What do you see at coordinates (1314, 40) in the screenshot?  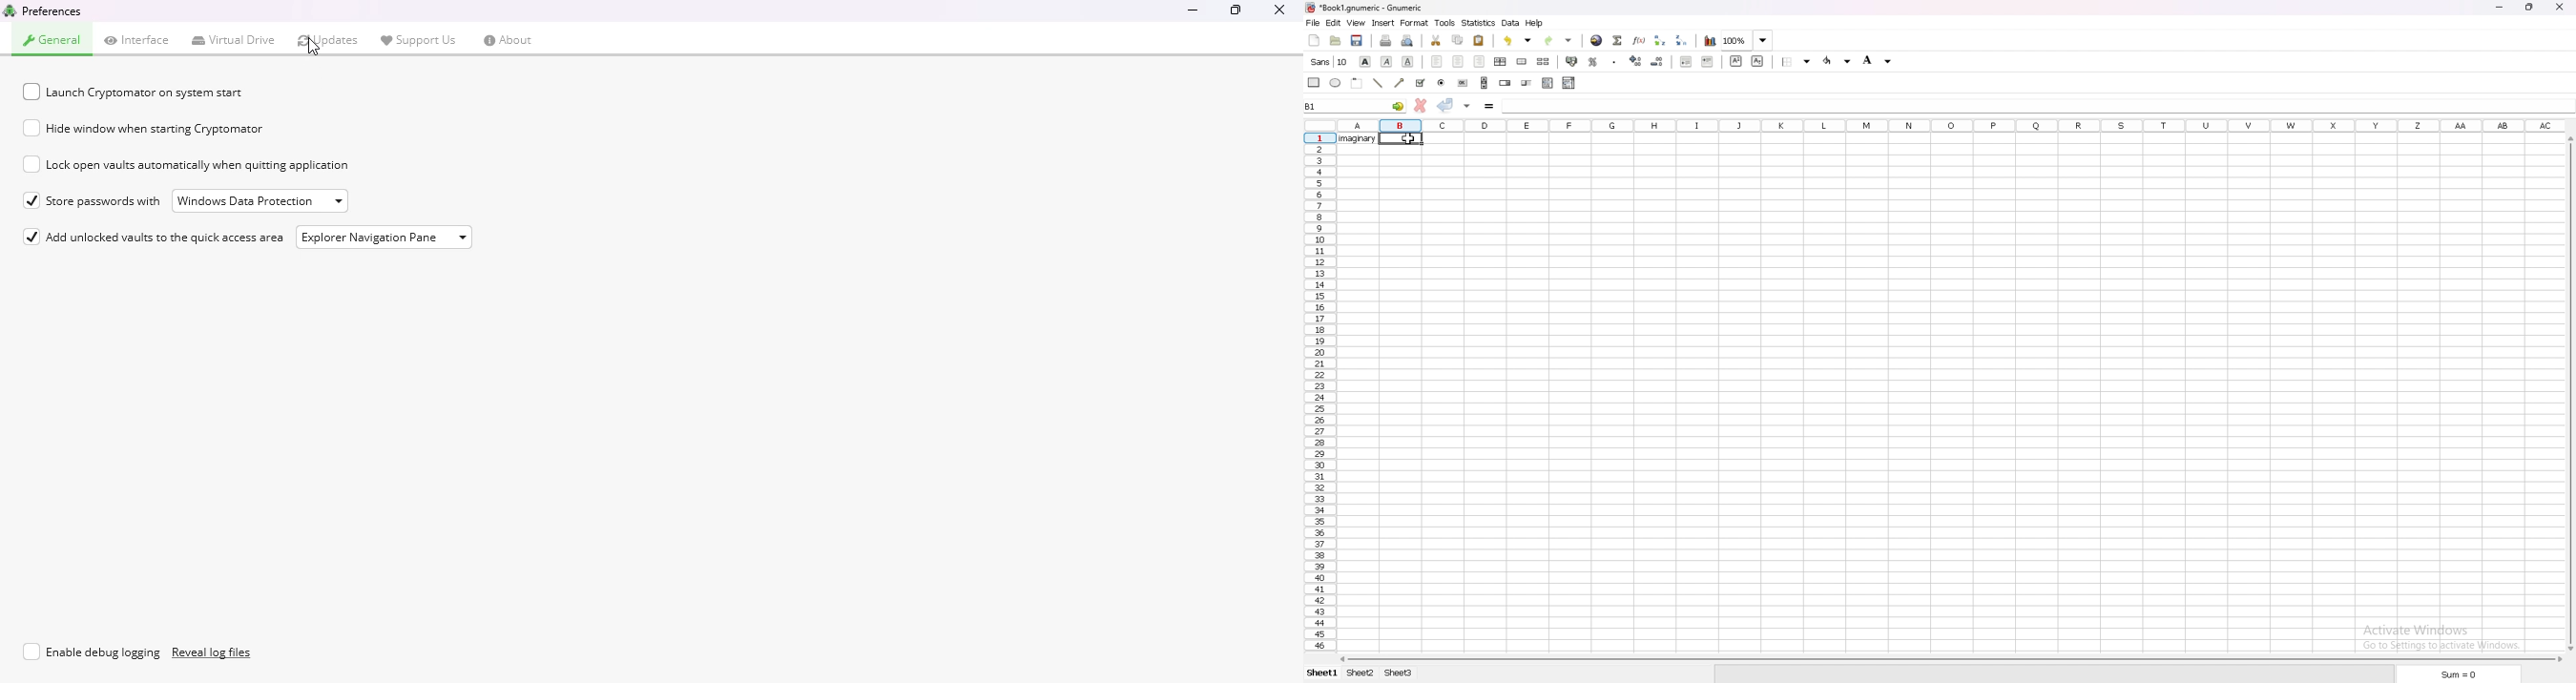 I see `new` at bounding box center [1314, 40].